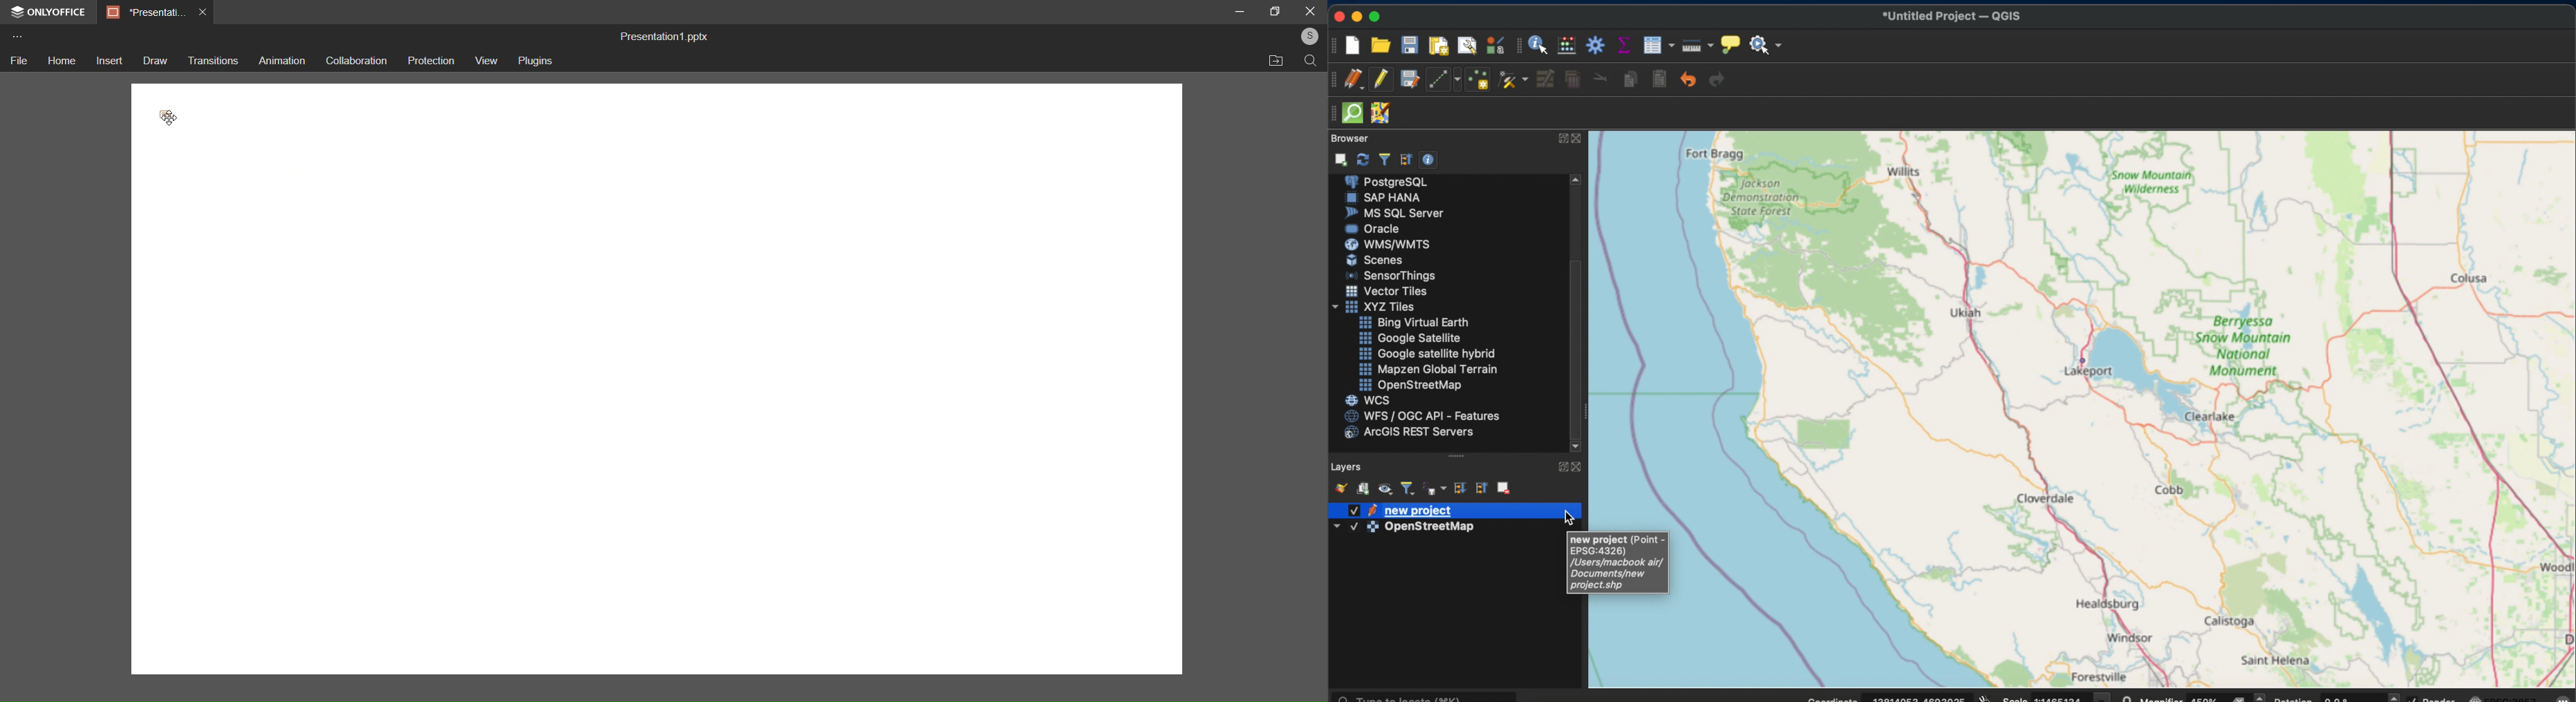 The height and width of the screenshot is (728, 2576). Describe the element at coordinates (1385, 244) in the screenshot. I see `wms/wmts` at that location.